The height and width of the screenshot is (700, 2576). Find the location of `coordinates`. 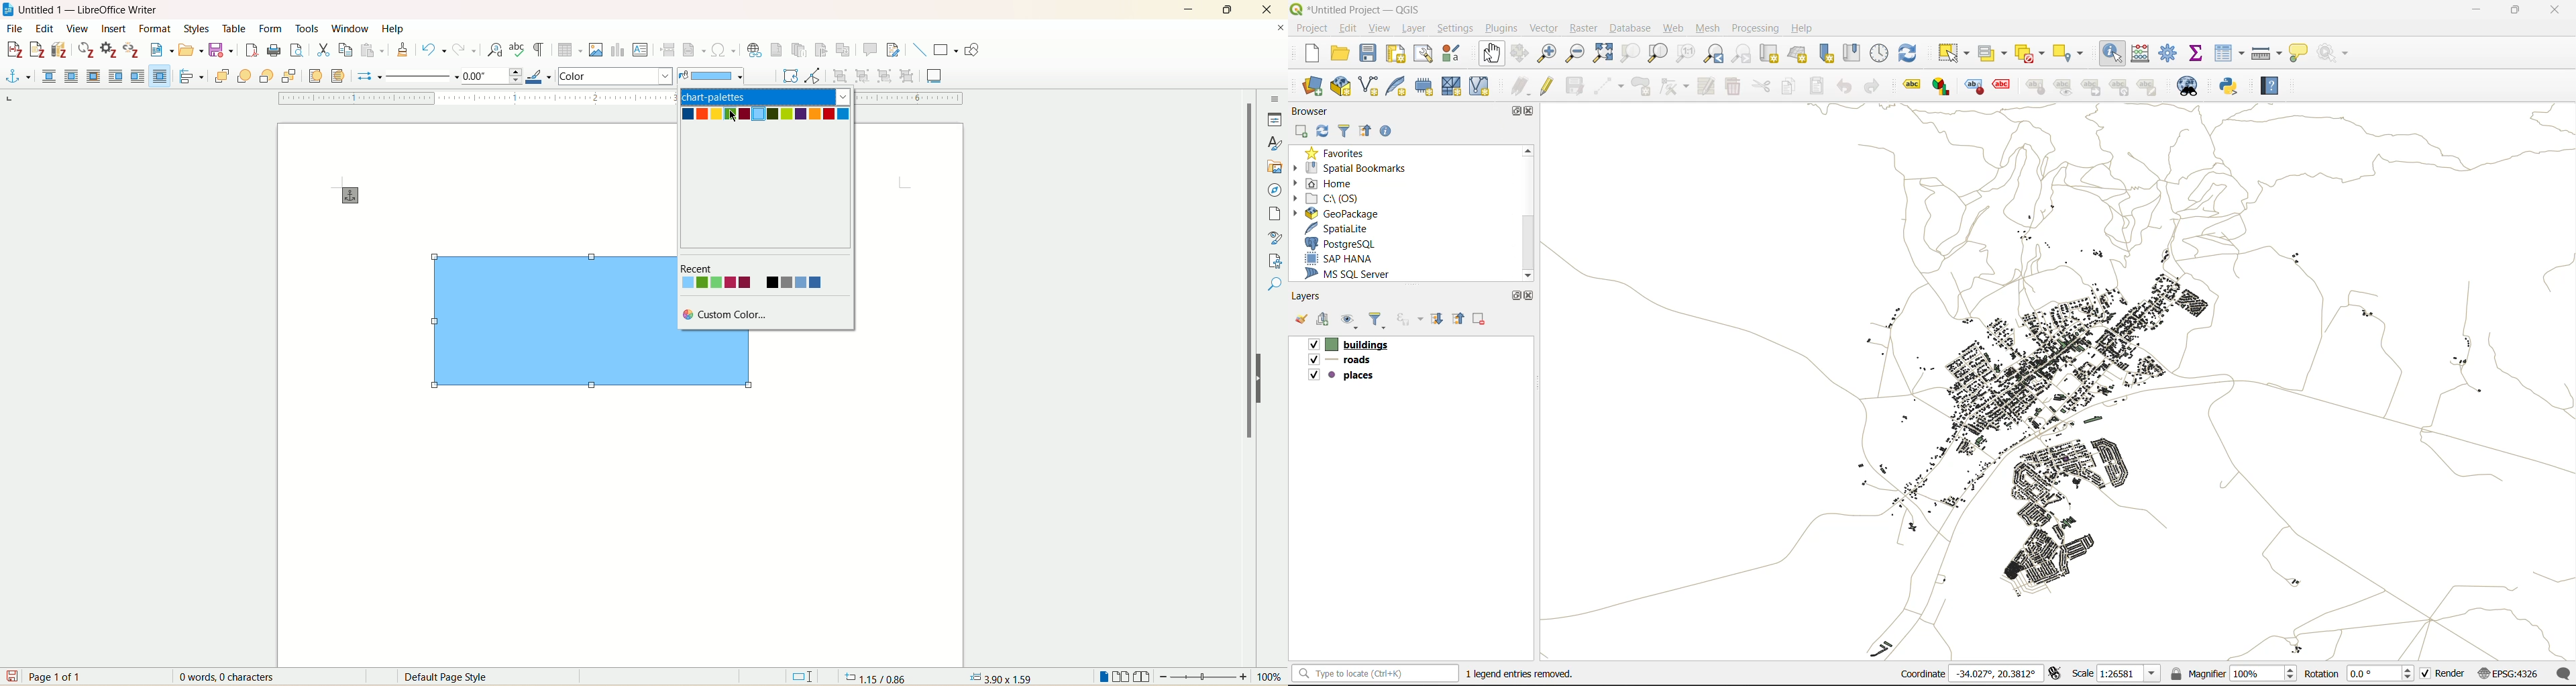

coordinates is located at coordinates (872, 677).